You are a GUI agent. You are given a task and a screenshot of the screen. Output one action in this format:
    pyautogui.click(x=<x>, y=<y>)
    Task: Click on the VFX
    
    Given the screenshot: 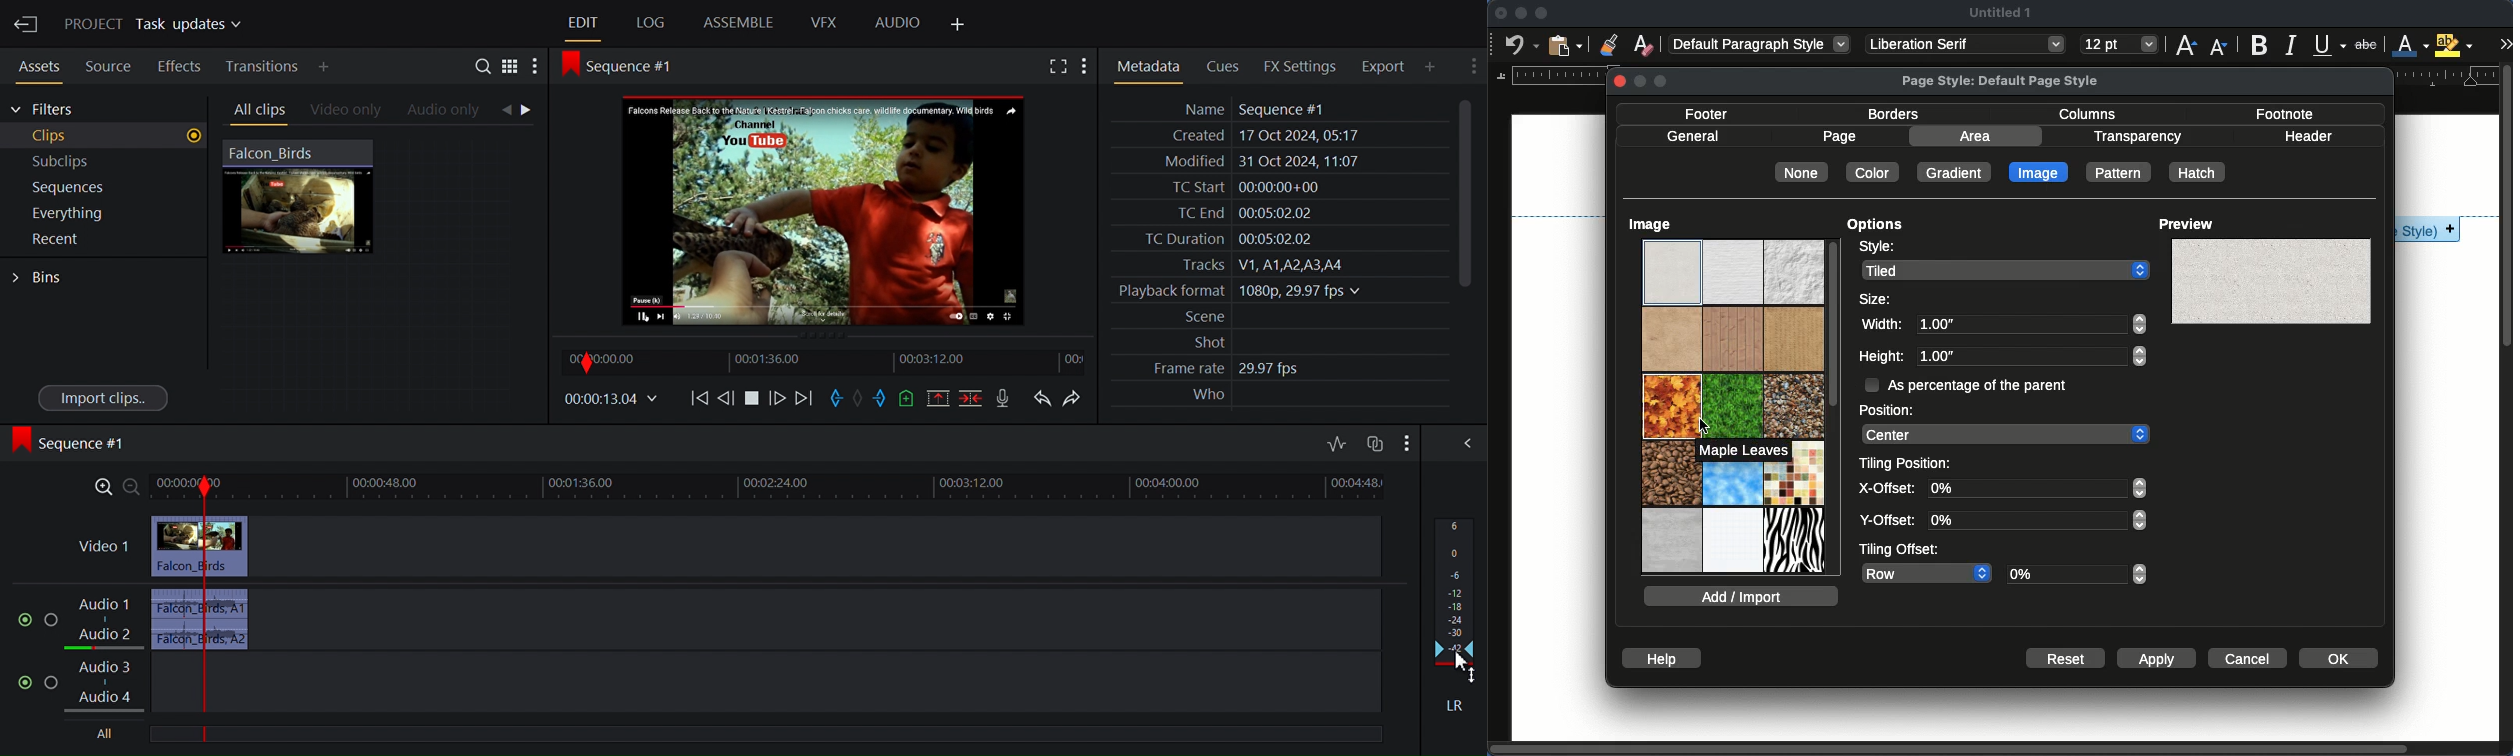 What is the action you would take?
    pyautogui.click(x=824, y=23)
    